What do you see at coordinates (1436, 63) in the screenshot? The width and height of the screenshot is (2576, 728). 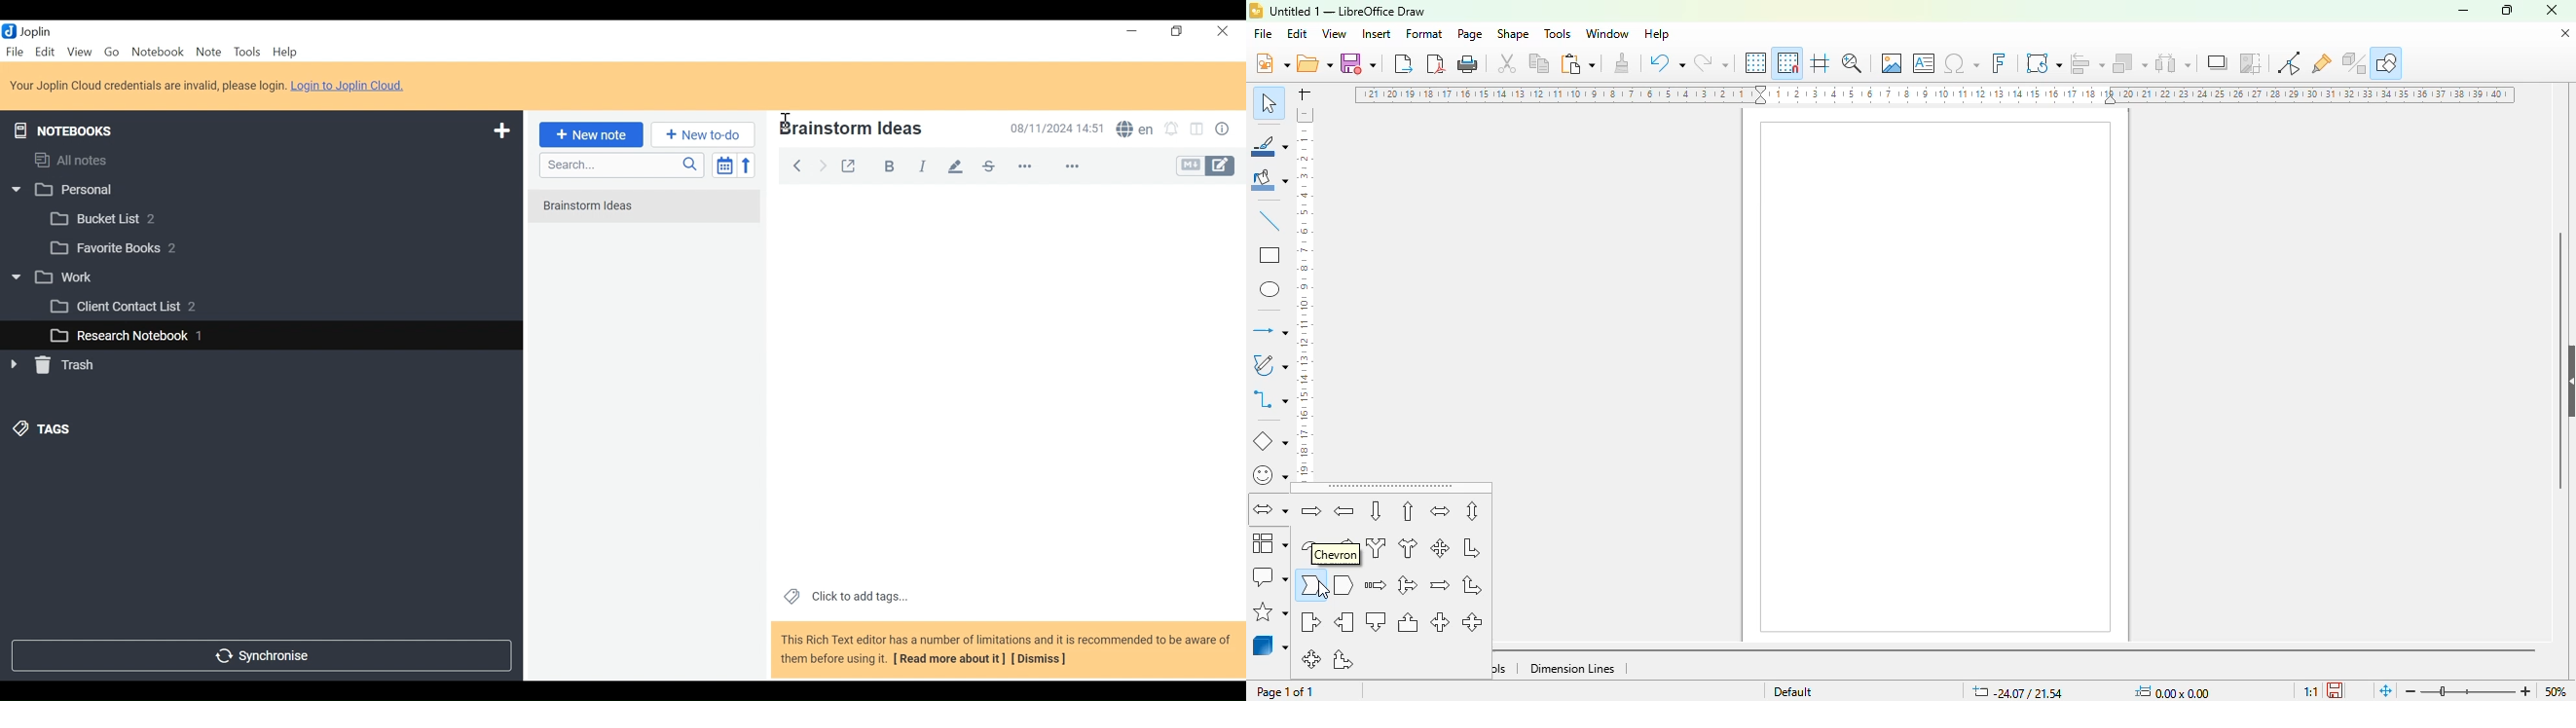 I see `export directly as PDF` at bounding box center [1436, 63].